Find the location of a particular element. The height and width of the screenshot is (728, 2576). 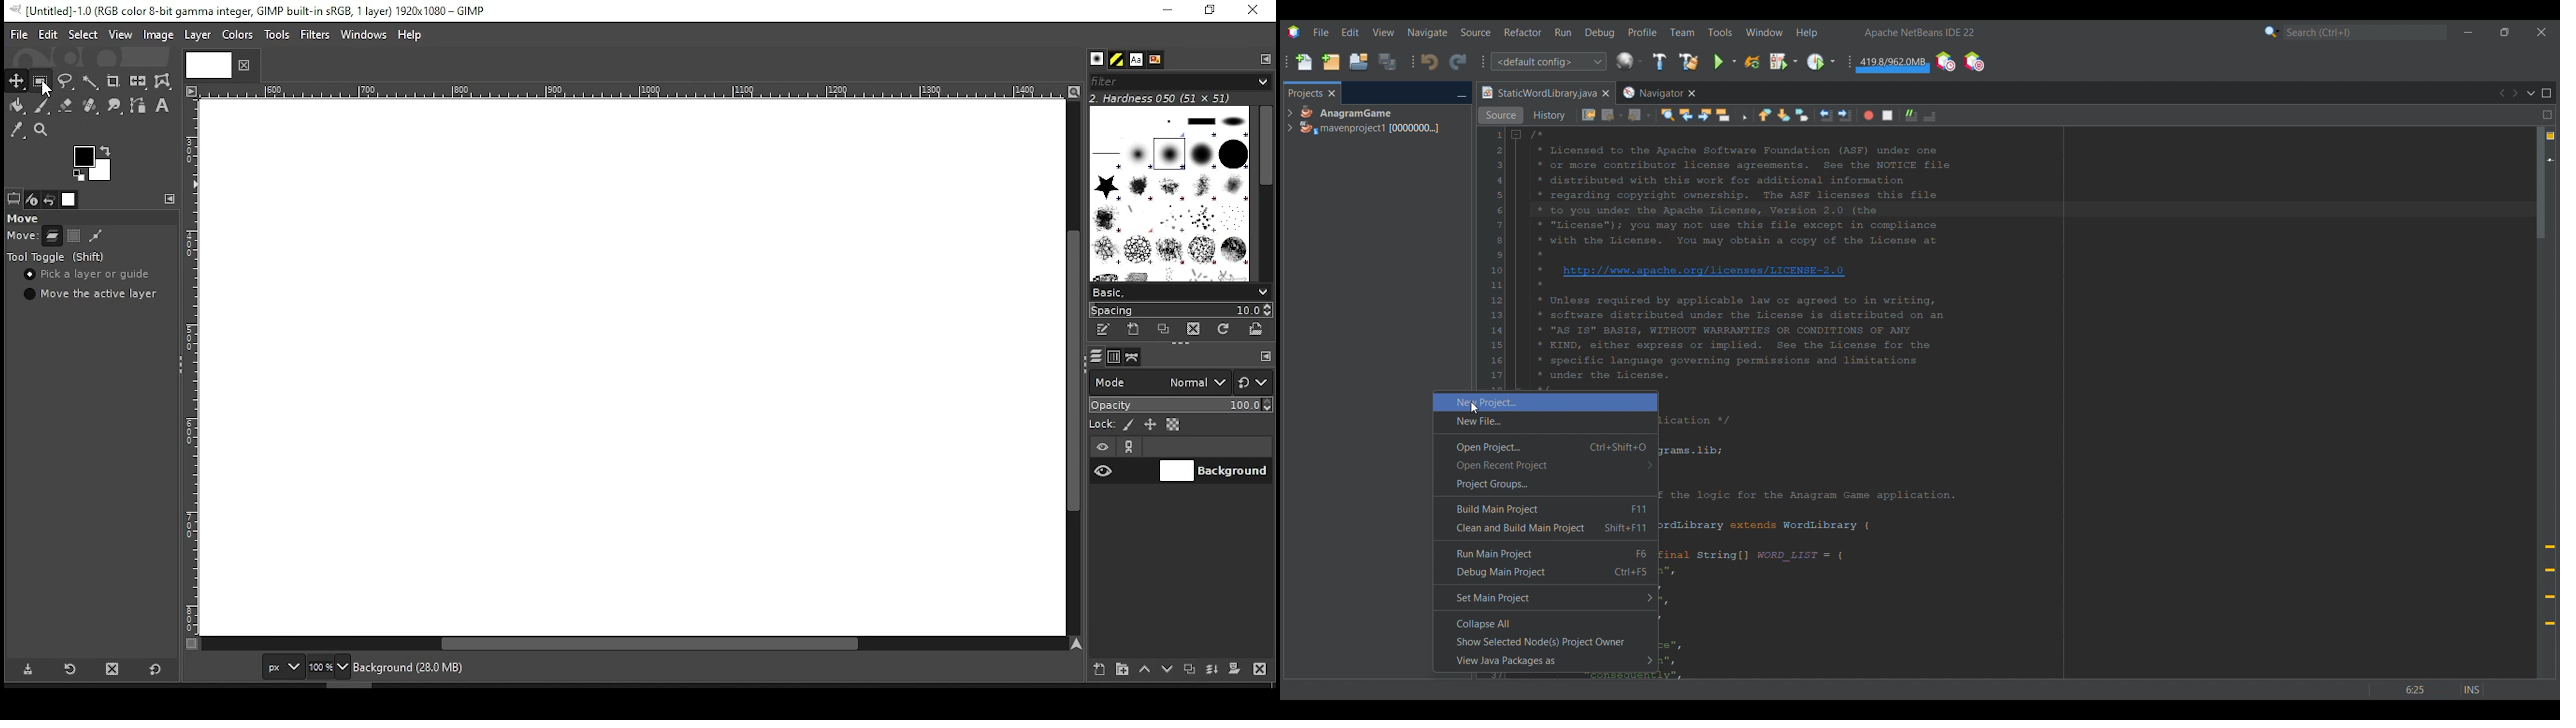

save tool preset is located at coordinates (30, 668).